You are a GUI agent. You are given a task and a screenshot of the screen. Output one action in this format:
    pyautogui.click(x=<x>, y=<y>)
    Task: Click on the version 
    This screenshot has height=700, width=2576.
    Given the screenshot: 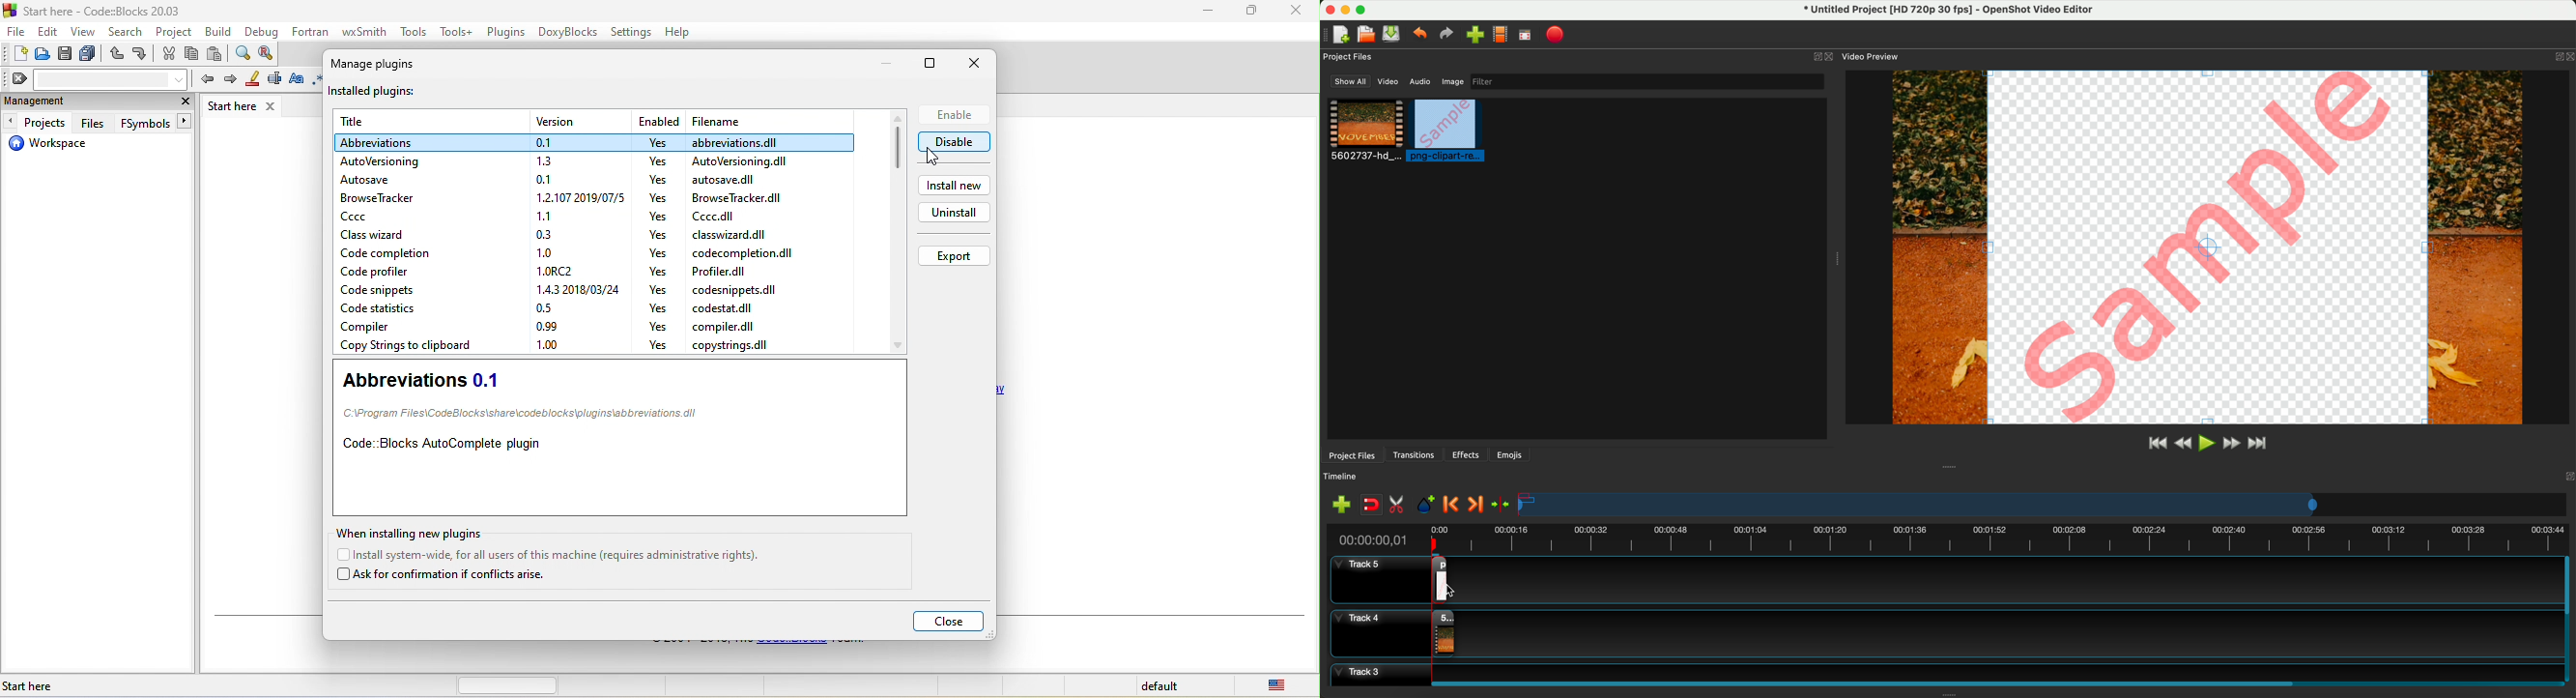 What is the action you would take?
    pyautogui.click(x=548, y=342)
    